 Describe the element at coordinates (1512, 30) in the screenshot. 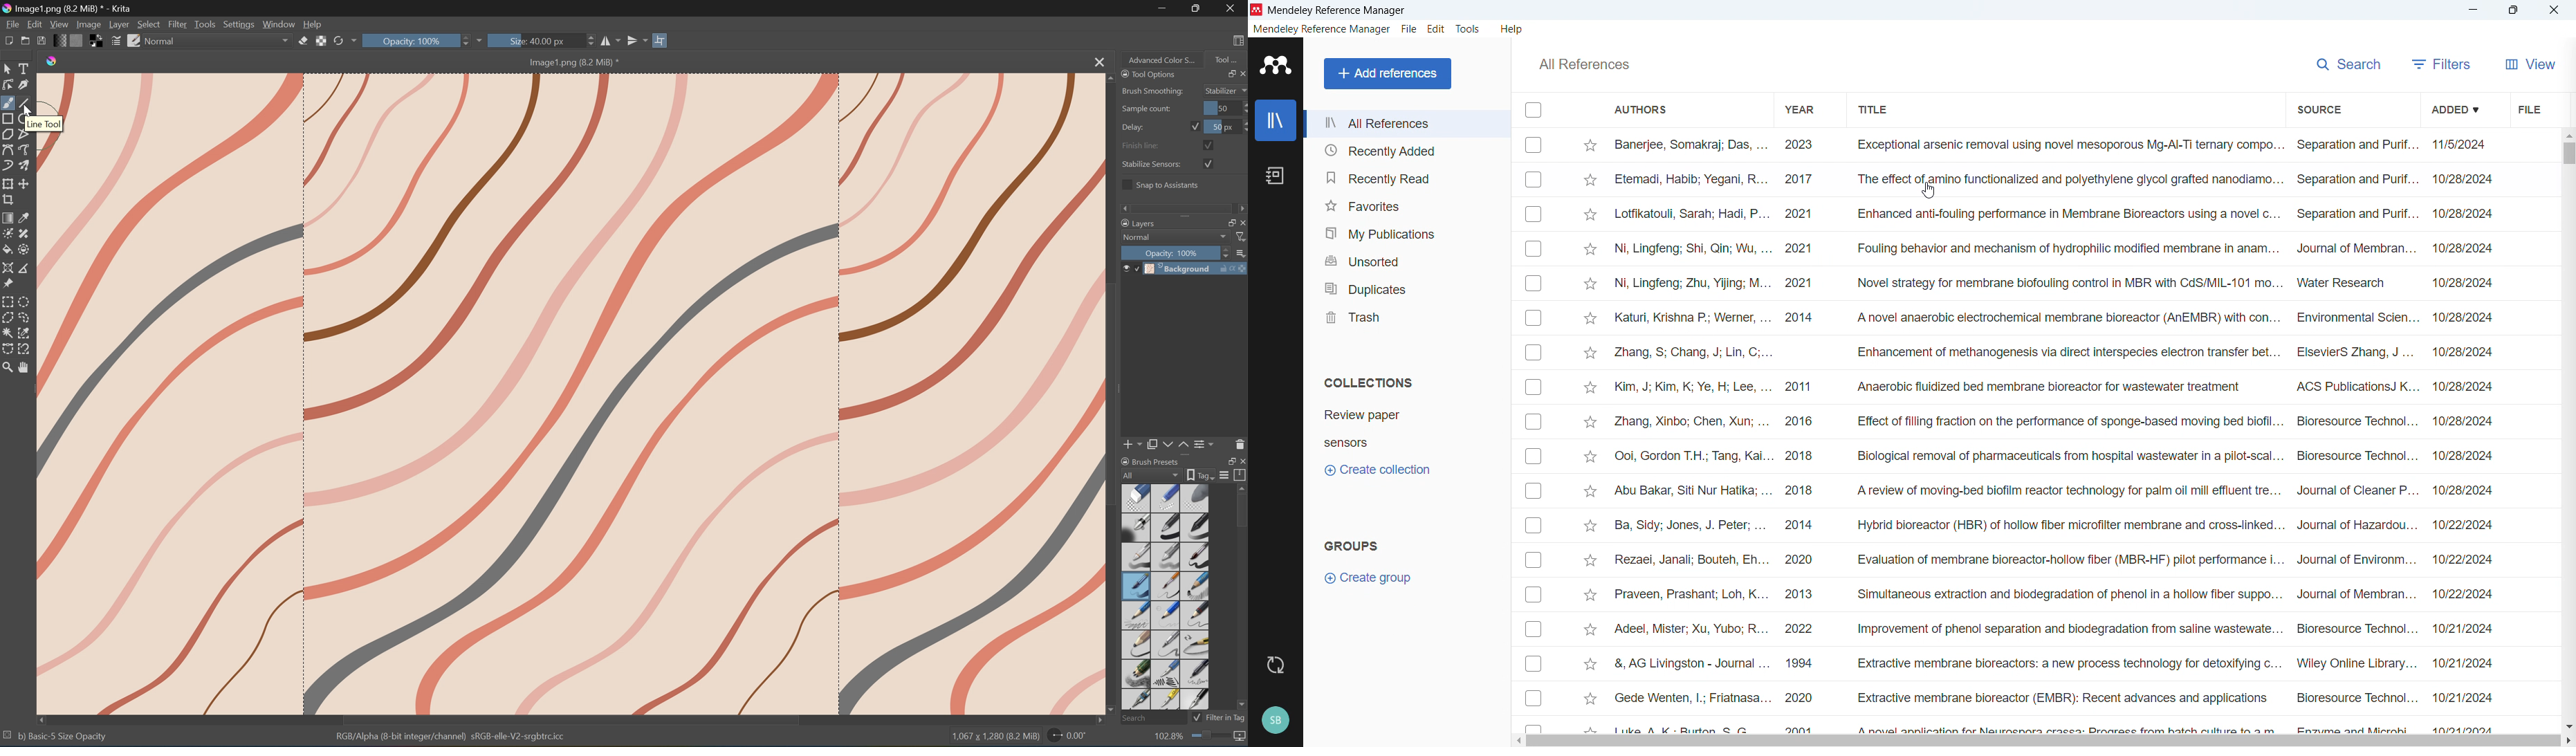

I see `help` at that location.